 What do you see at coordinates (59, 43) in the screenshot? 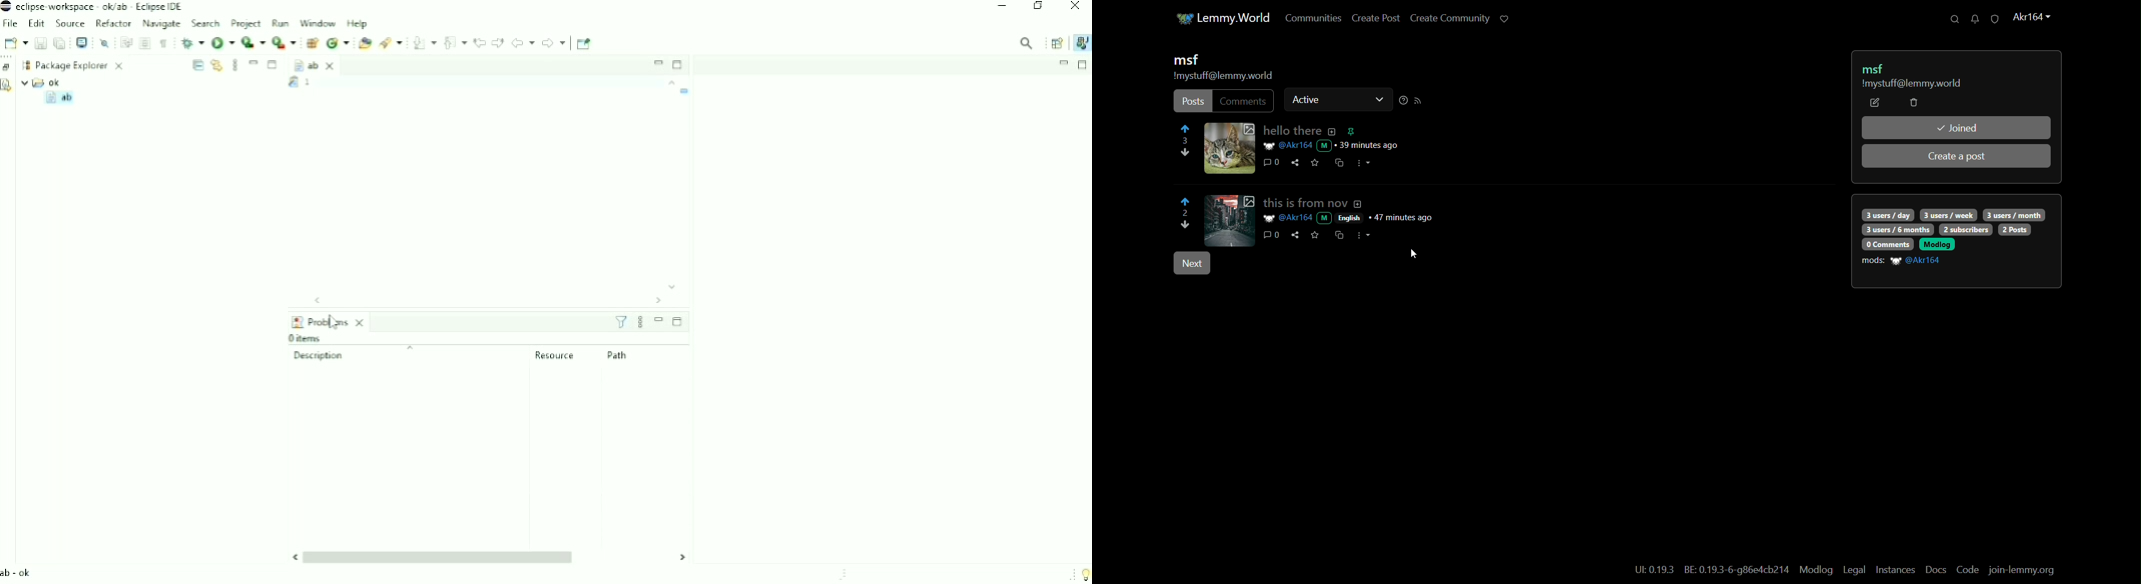
I see `Save All` at bounding box center [59, 43].